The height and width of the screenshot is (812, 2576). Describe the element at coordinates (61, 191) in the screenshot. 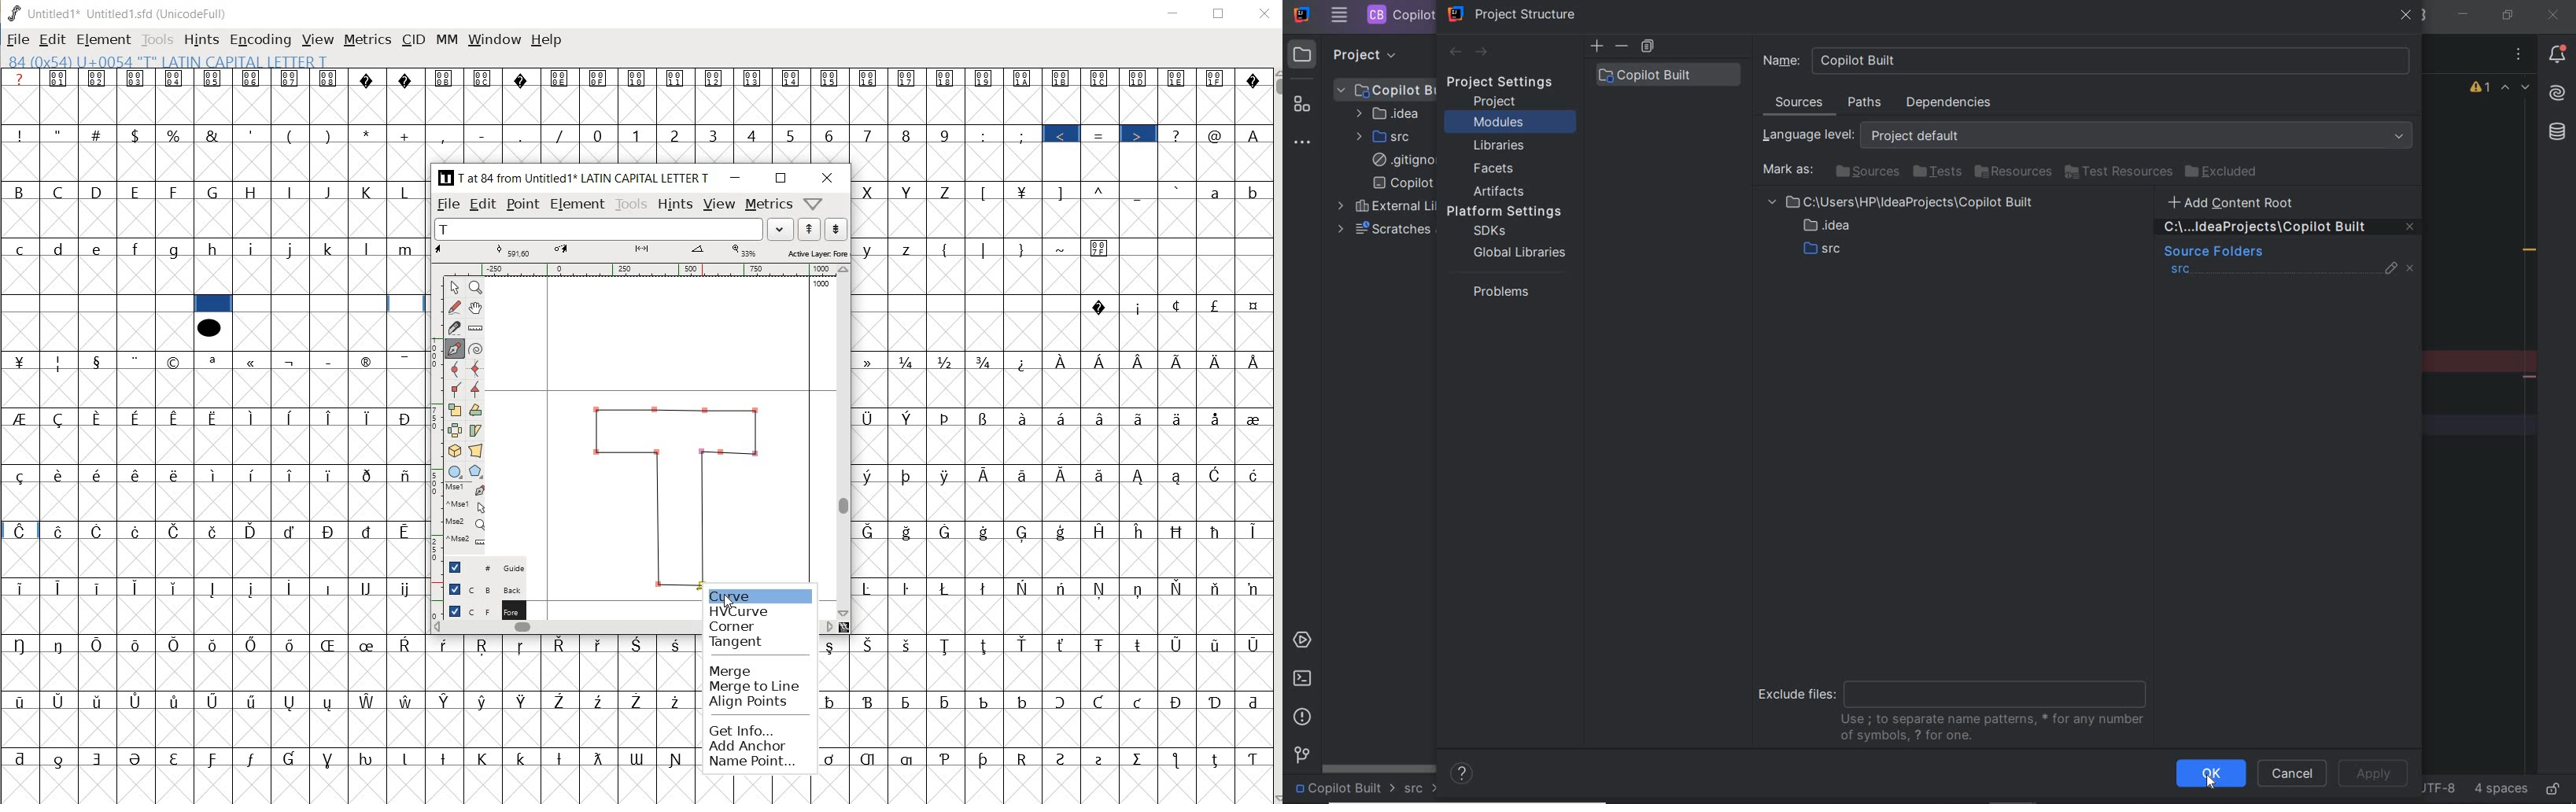

I see `C` at that location.